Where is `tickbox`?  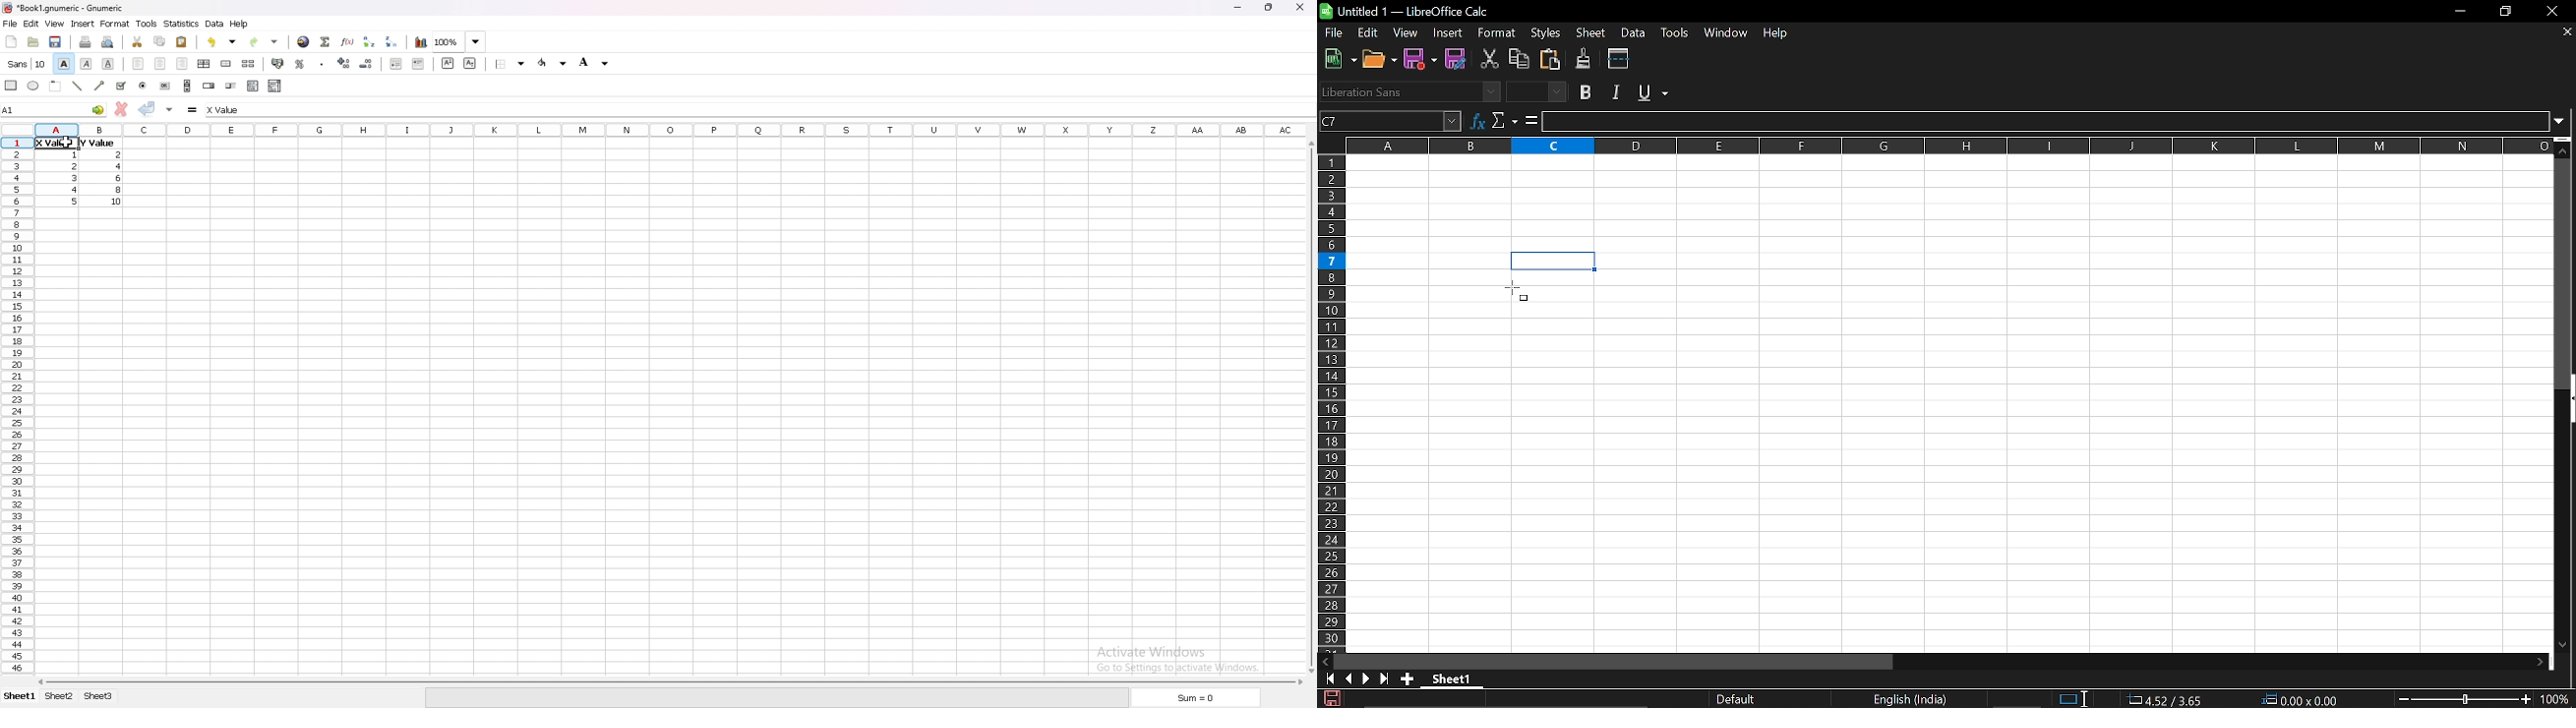 tickbox is located at coordinates (120, 86).